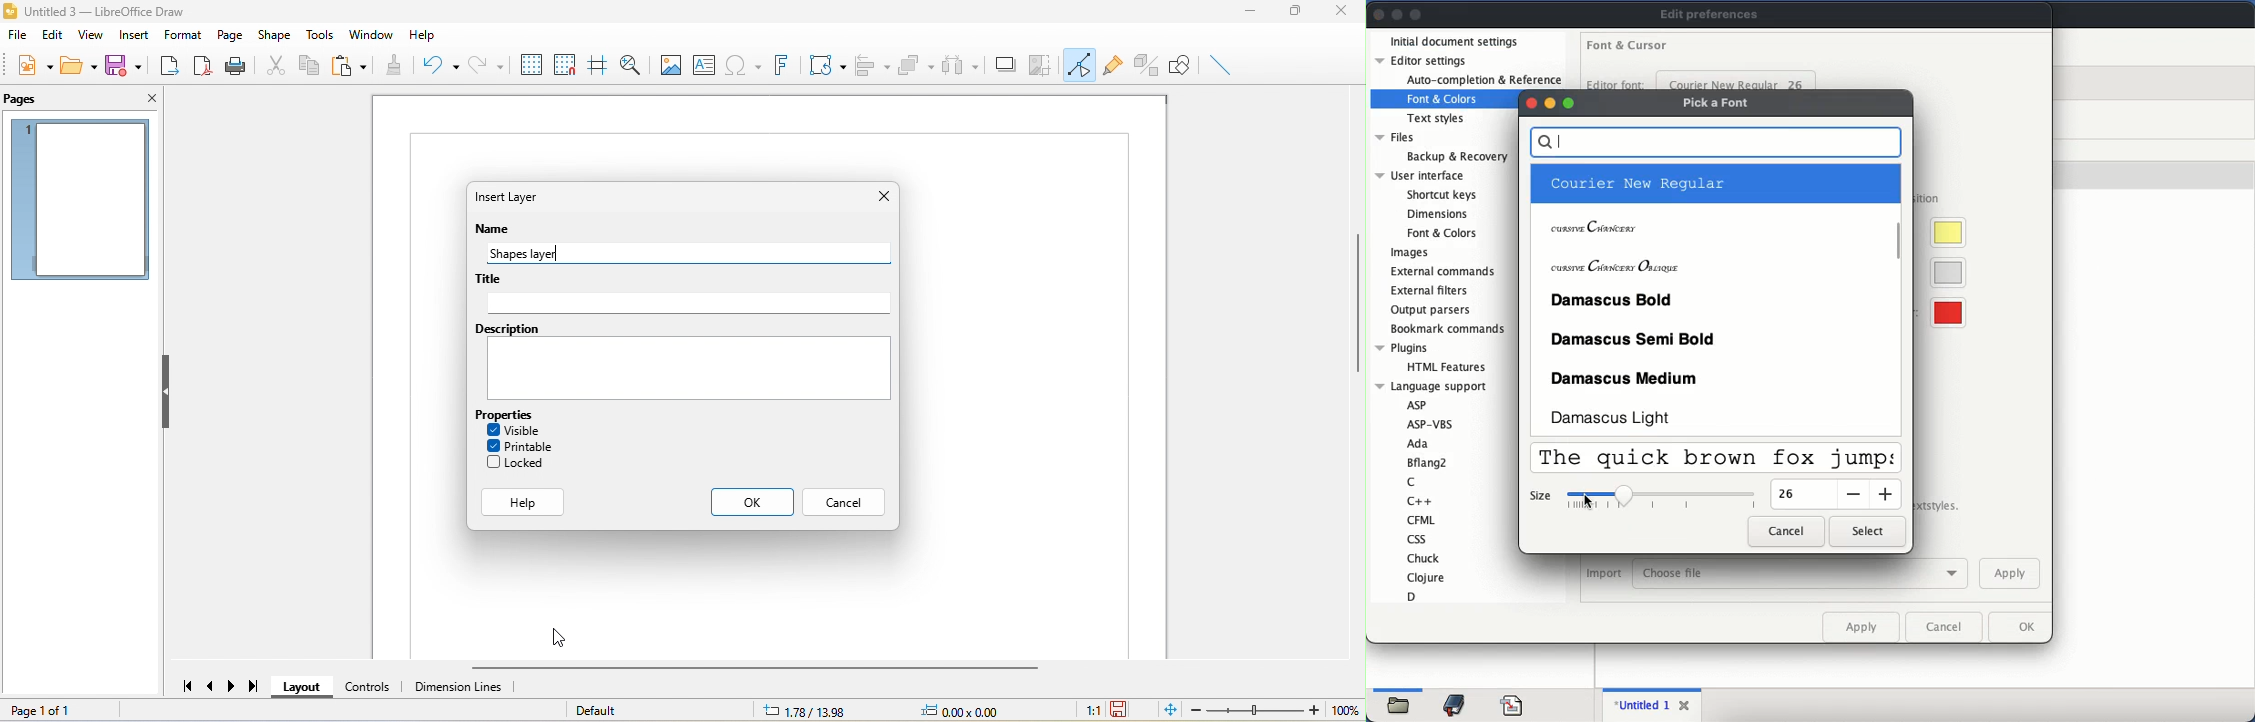  Describe the element at coordinates (508, 414) in the screenshot. I see `properties` at that location.